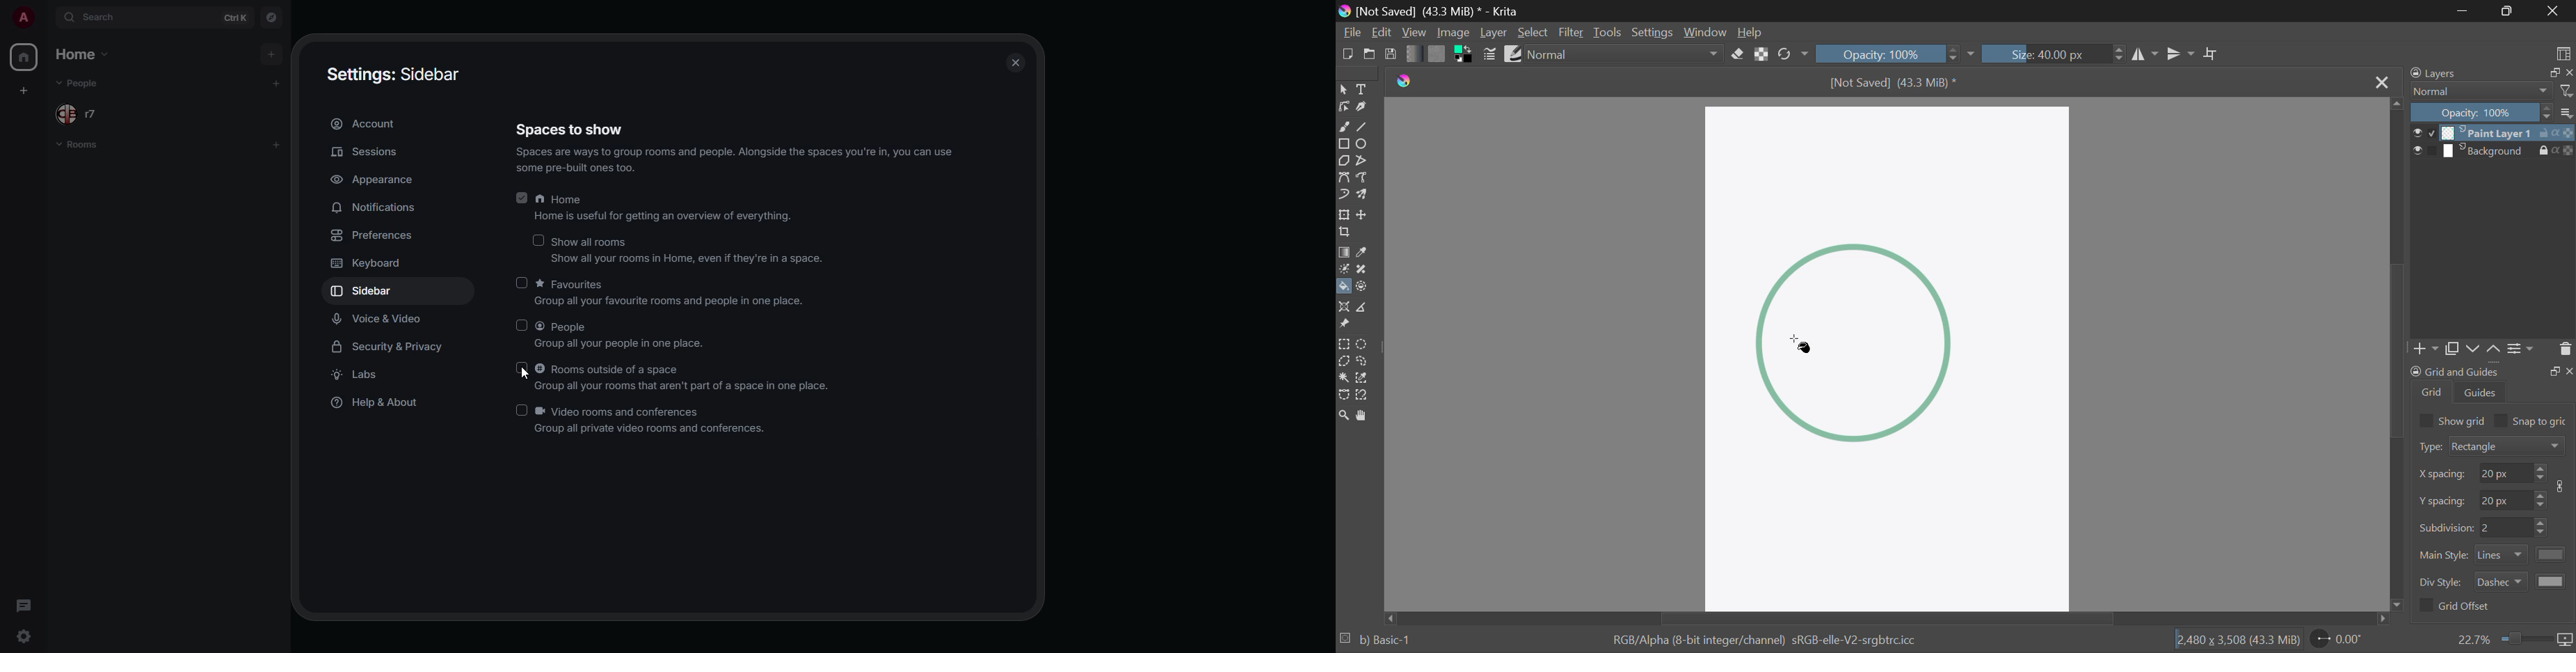 The width and height of the screenshot is (2576, 672). I want to click on Spaces are ways to group rooms and people. Alongside the spaces you're in, you can use
some pre-built ones too., so click(735, 159).